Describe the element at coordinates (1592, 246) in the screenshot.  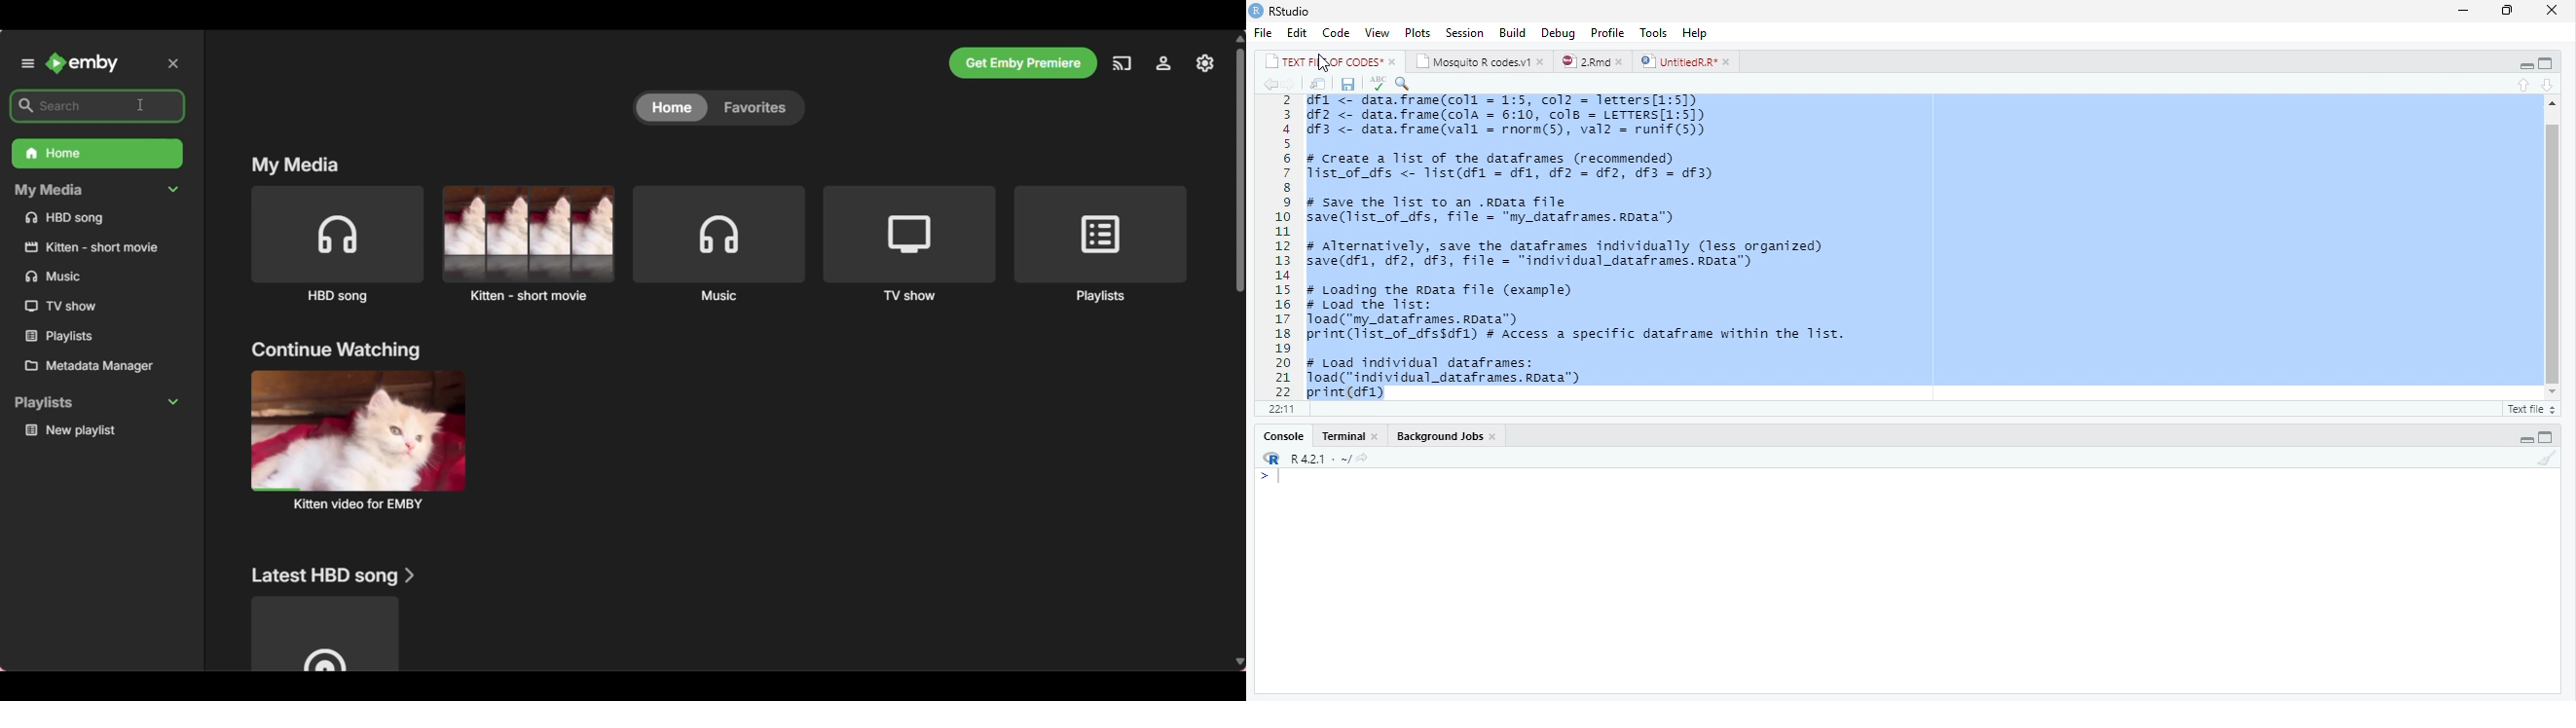
I see `dfl <- data.frame(coll = 1:5, col2 = Jetters[1:5])

4f2 <- data.frame(cola = 6:10, cols = LETTERS[1:5])

d4f3 <- data.frame(vall = rnorn(s), val2 = runif(5))

# create a 1ist of the dataframes (recommended)

list_of_dfs <- 1ist(dfl = dfi, df2 = df2, df3 = df3)

# save the list to an .Roata file

save(list_of dfs, file = "my_dataframes.rData")

# Alternatively, save the datafranes individually (less organized)
save(df1, df2, df3, file = "individual_dataframes.RData")

# Loading the roata file (example)

# Load the list:

Toad("my_dataframes. roata")

print(115t_of_dfssdf1) # Access a specific dataframe within the list.
# Load individual dataframes:

Toad("individual_datafranes. Roata")

print(df1)|` at that location.